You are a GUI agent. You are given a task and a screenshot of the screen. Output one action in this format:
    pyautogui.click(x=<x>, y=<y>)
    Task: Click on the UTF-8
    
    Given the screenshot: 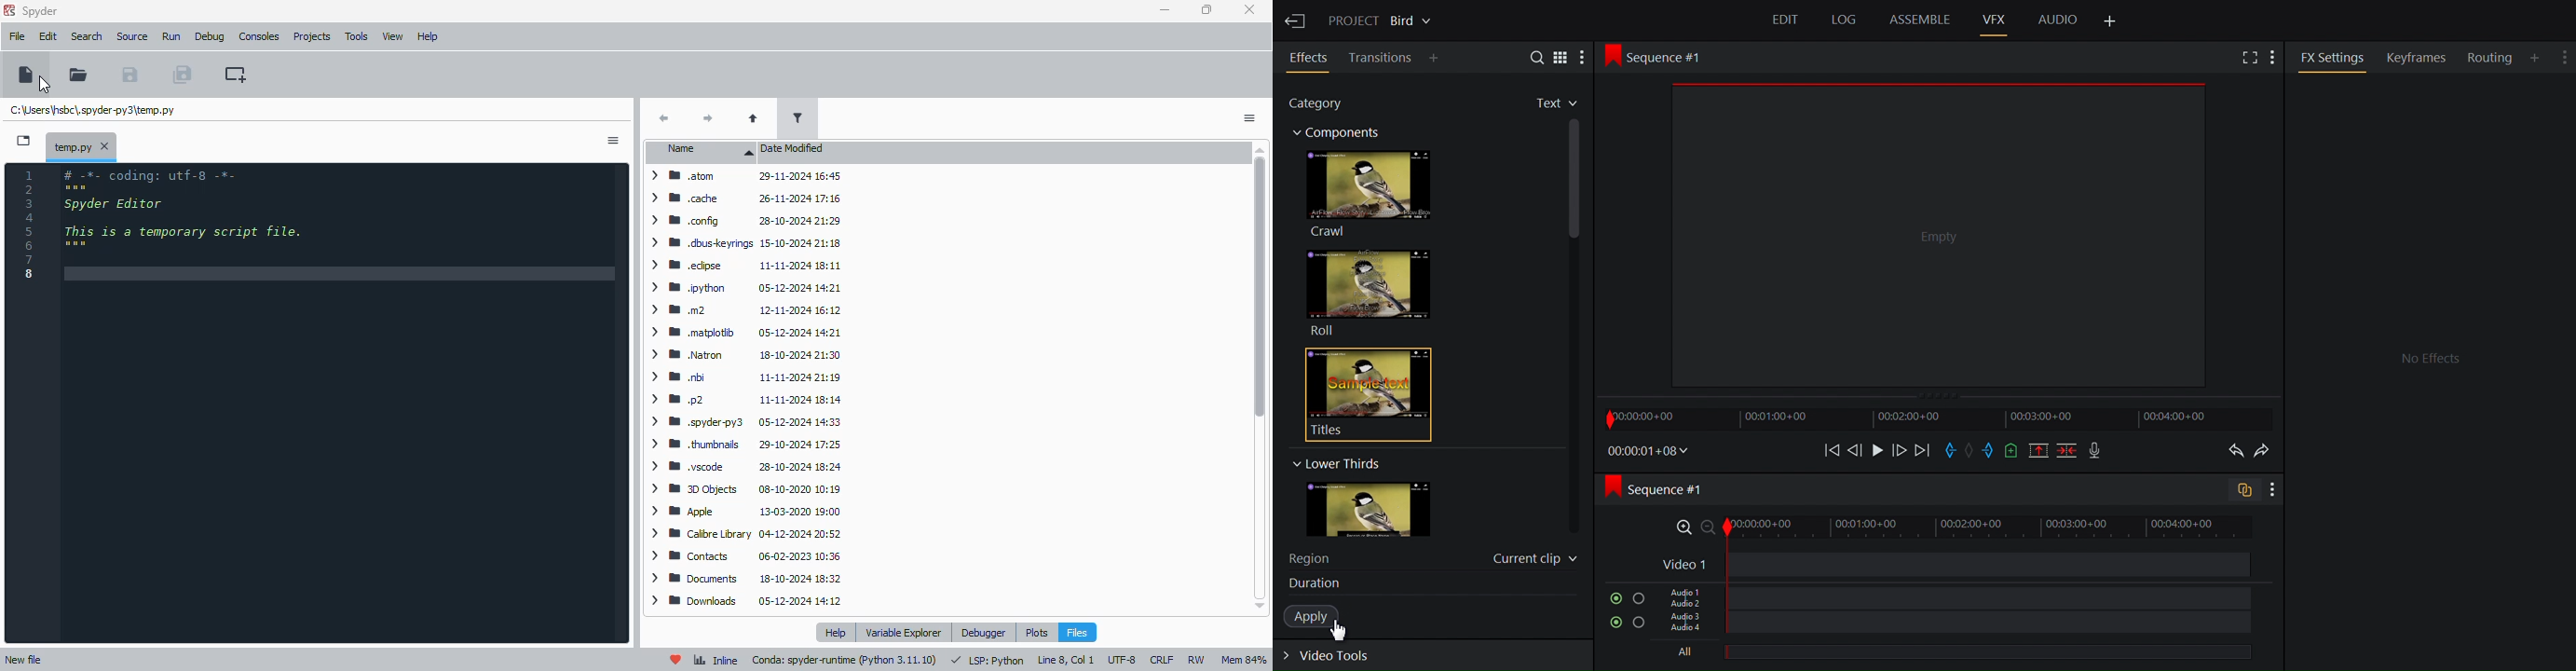 What is the action you would take?
    pyautogui.click(x=1123, y=661)
    